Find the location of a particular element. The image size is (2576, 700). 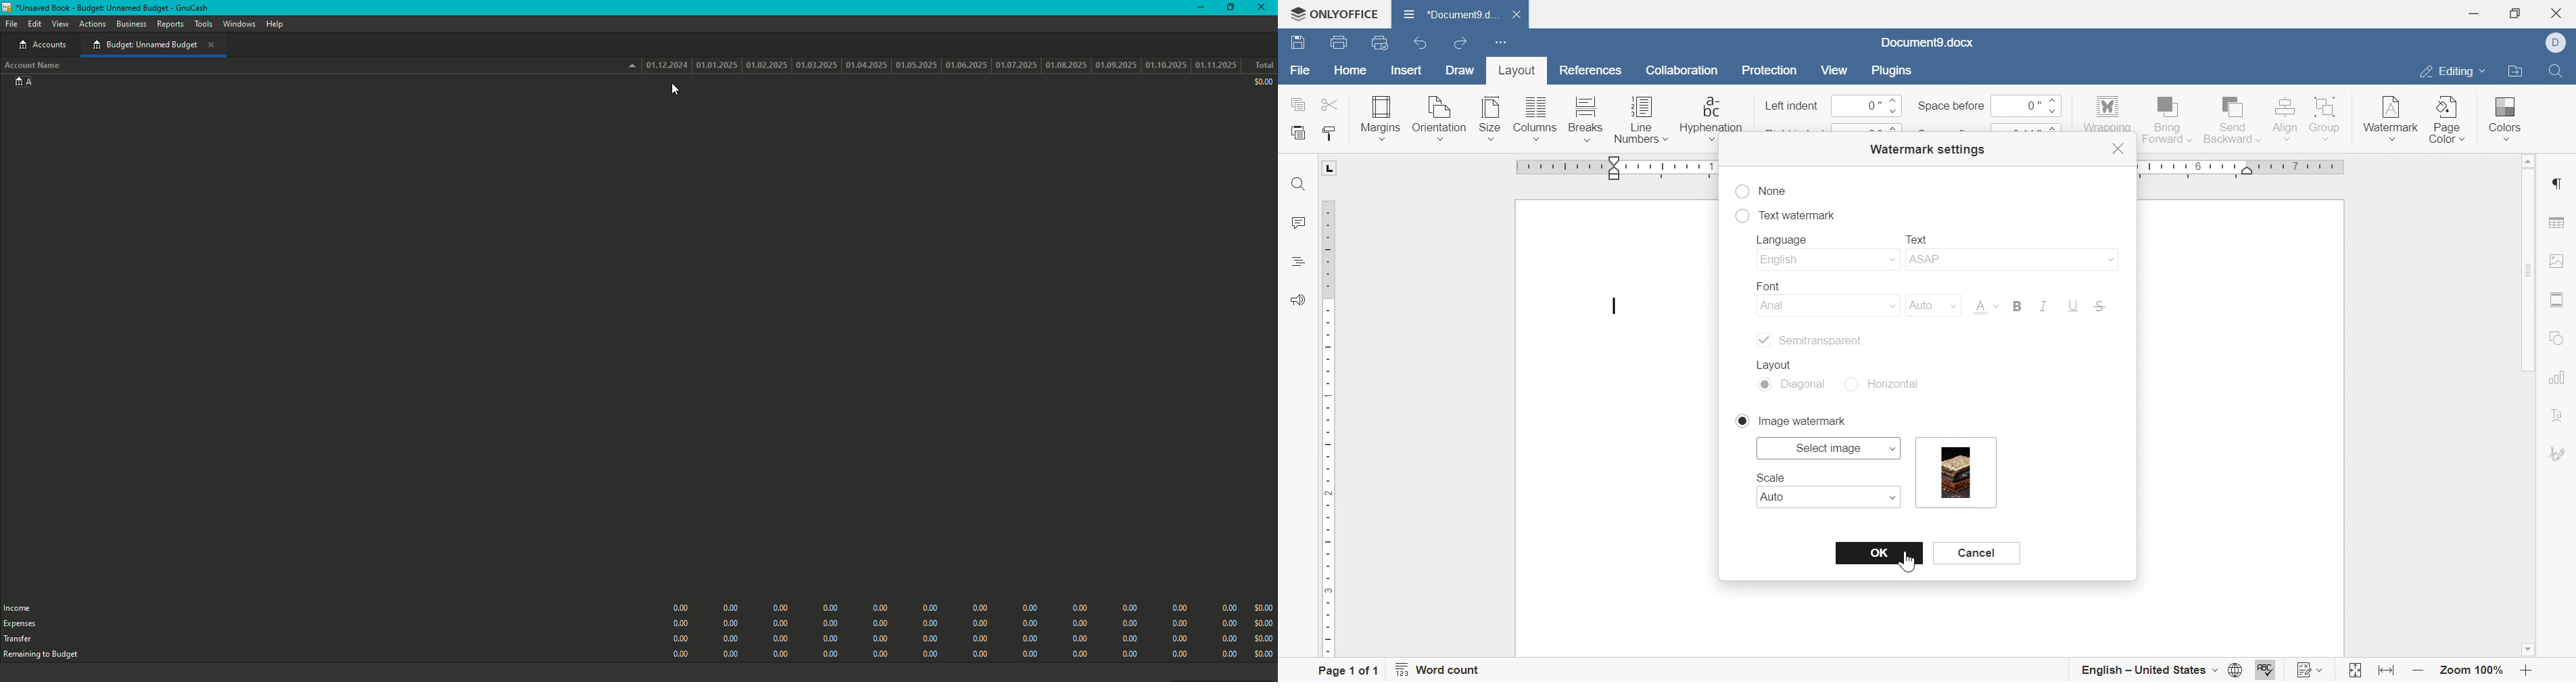

word count is located at coordinates (1438, 670).